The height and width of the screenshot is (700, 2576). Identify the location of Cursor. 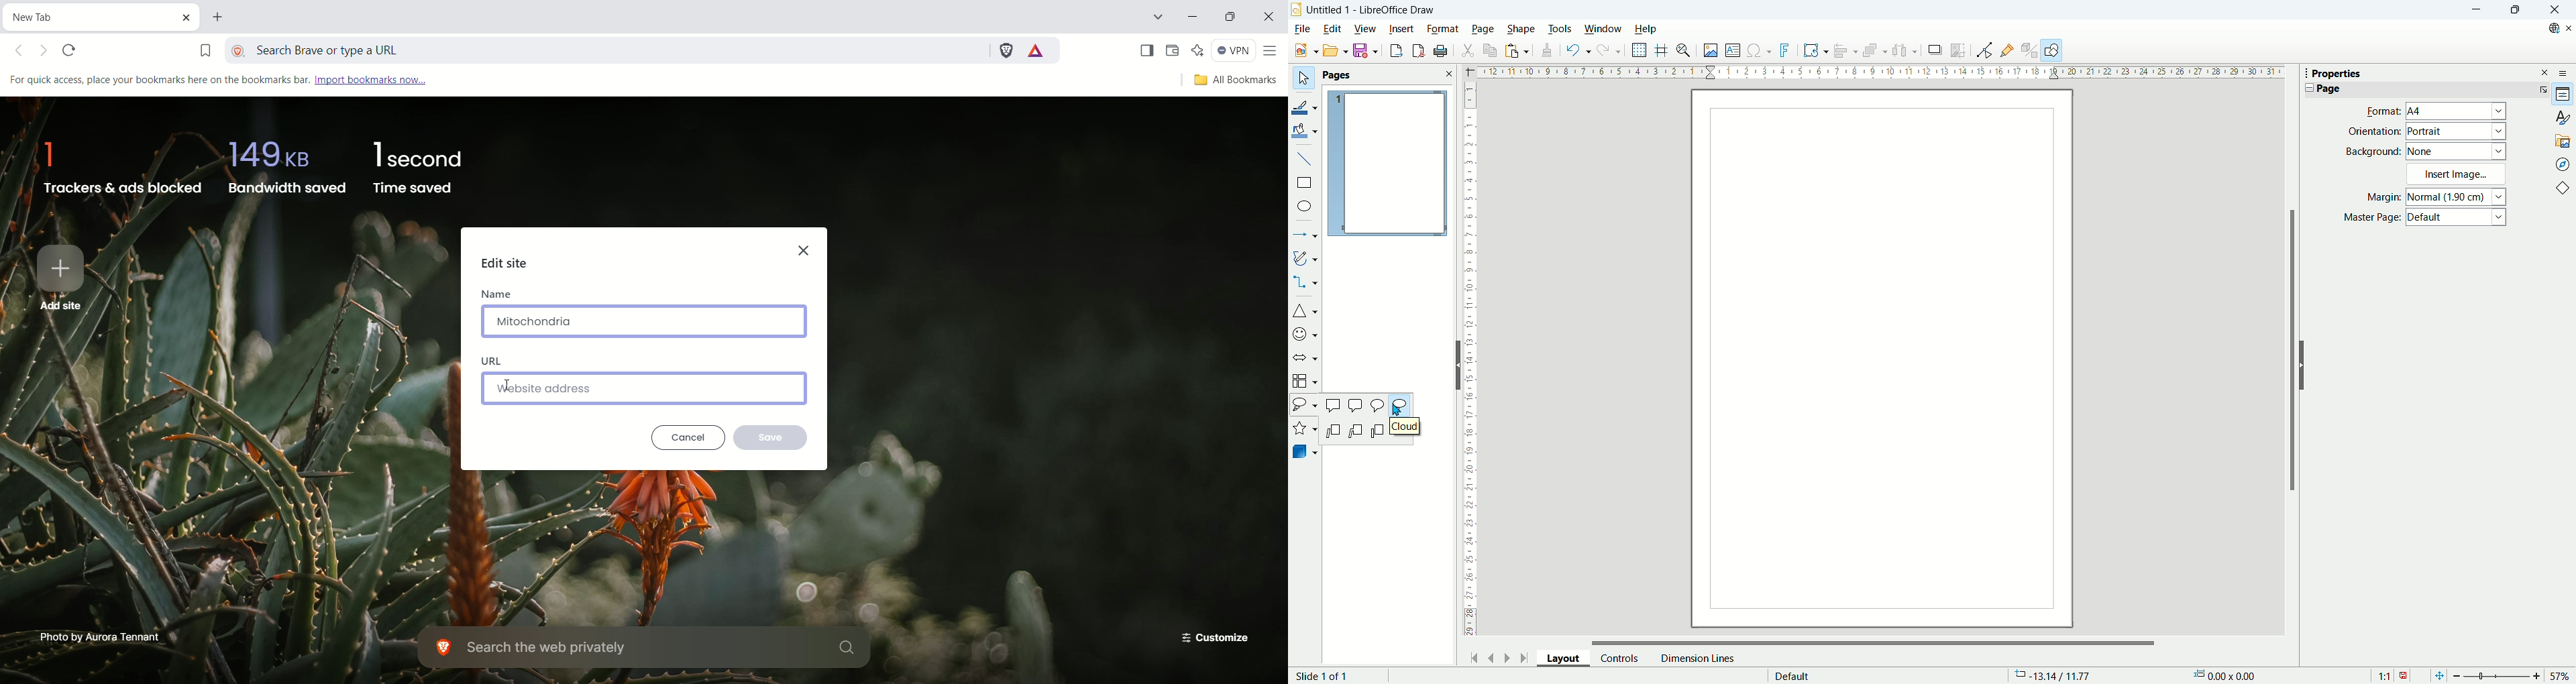
(1401, 412).